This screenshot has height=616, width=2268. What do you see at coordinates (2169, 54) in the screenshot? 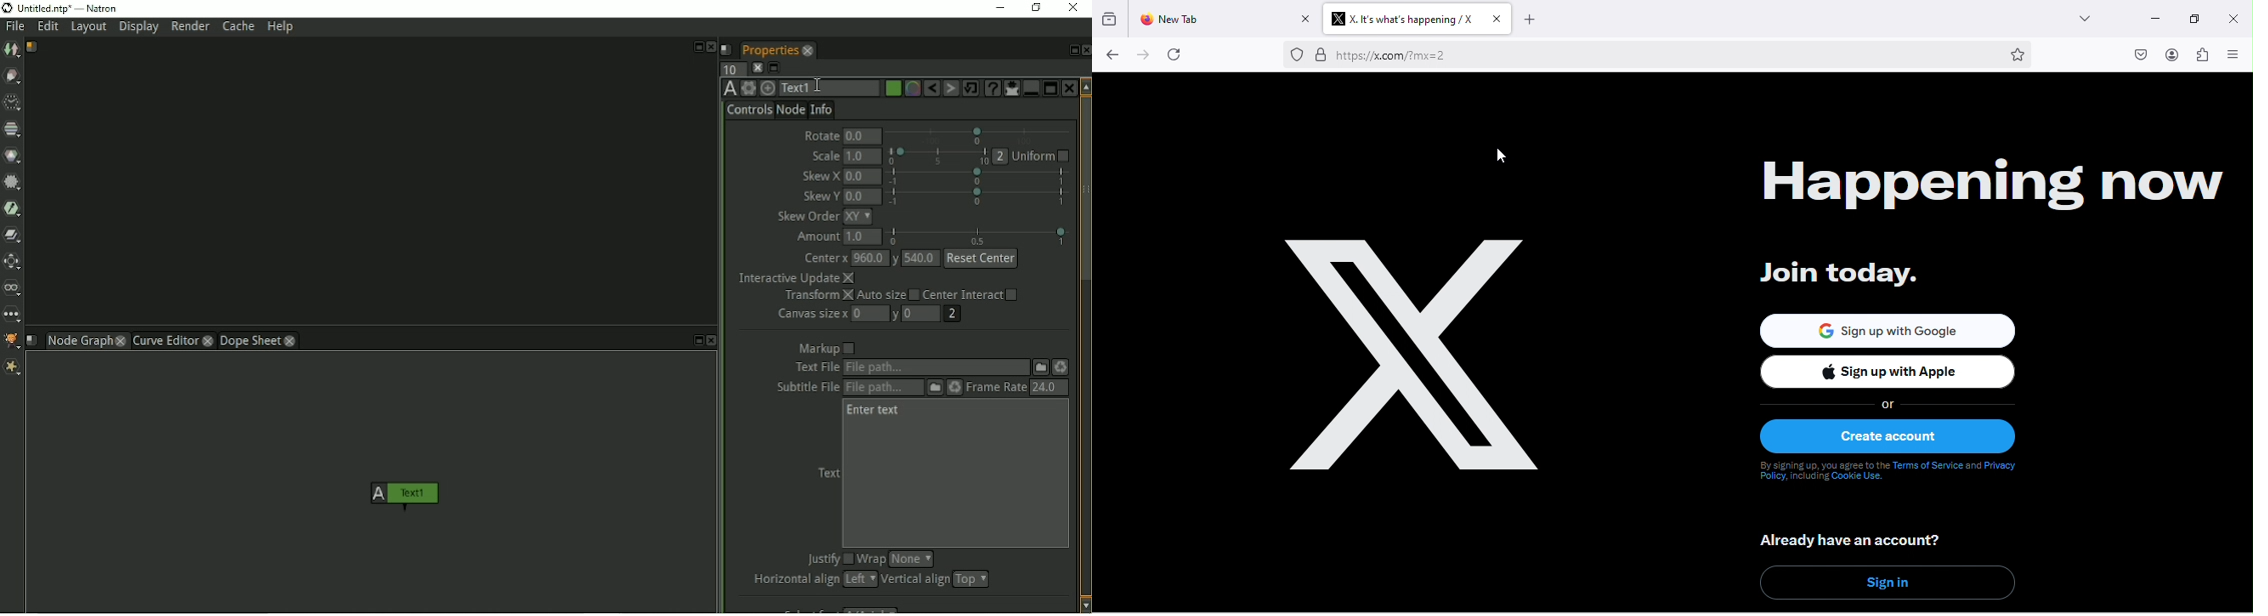
I see `account` at bounding box center [2169, 54].